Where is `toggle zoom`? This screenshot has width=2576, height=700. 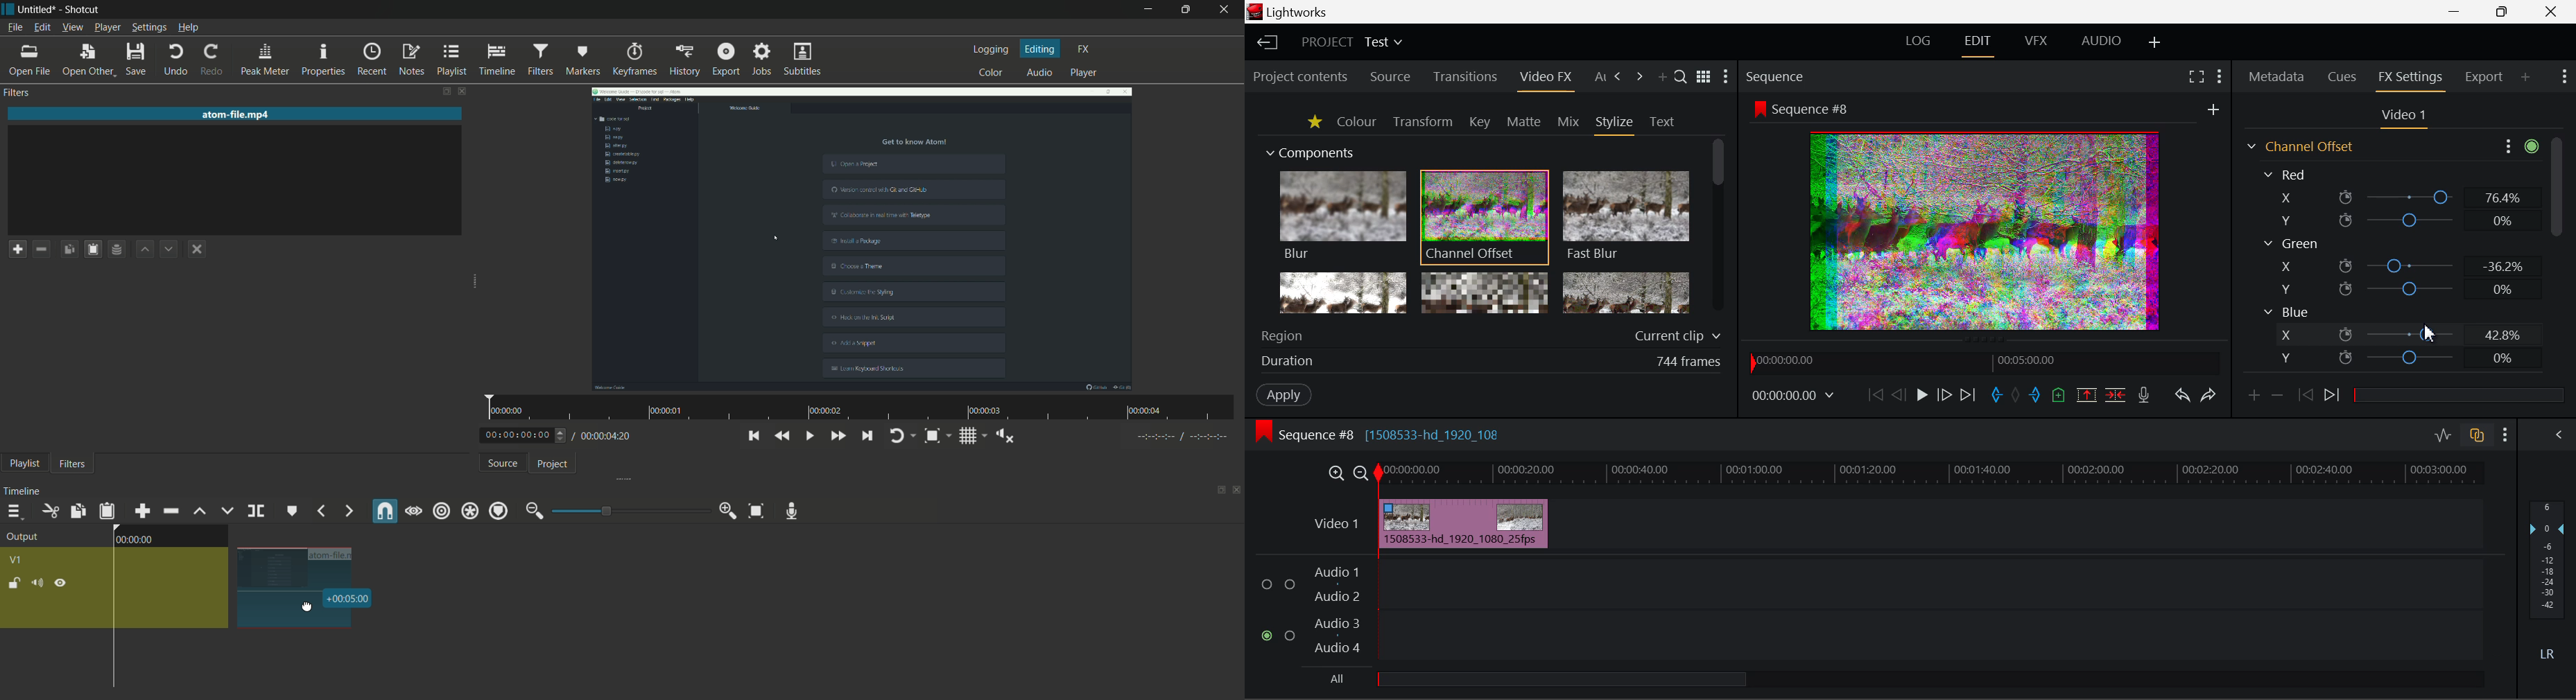 toggle zoom is located at coordinates (932, 436).